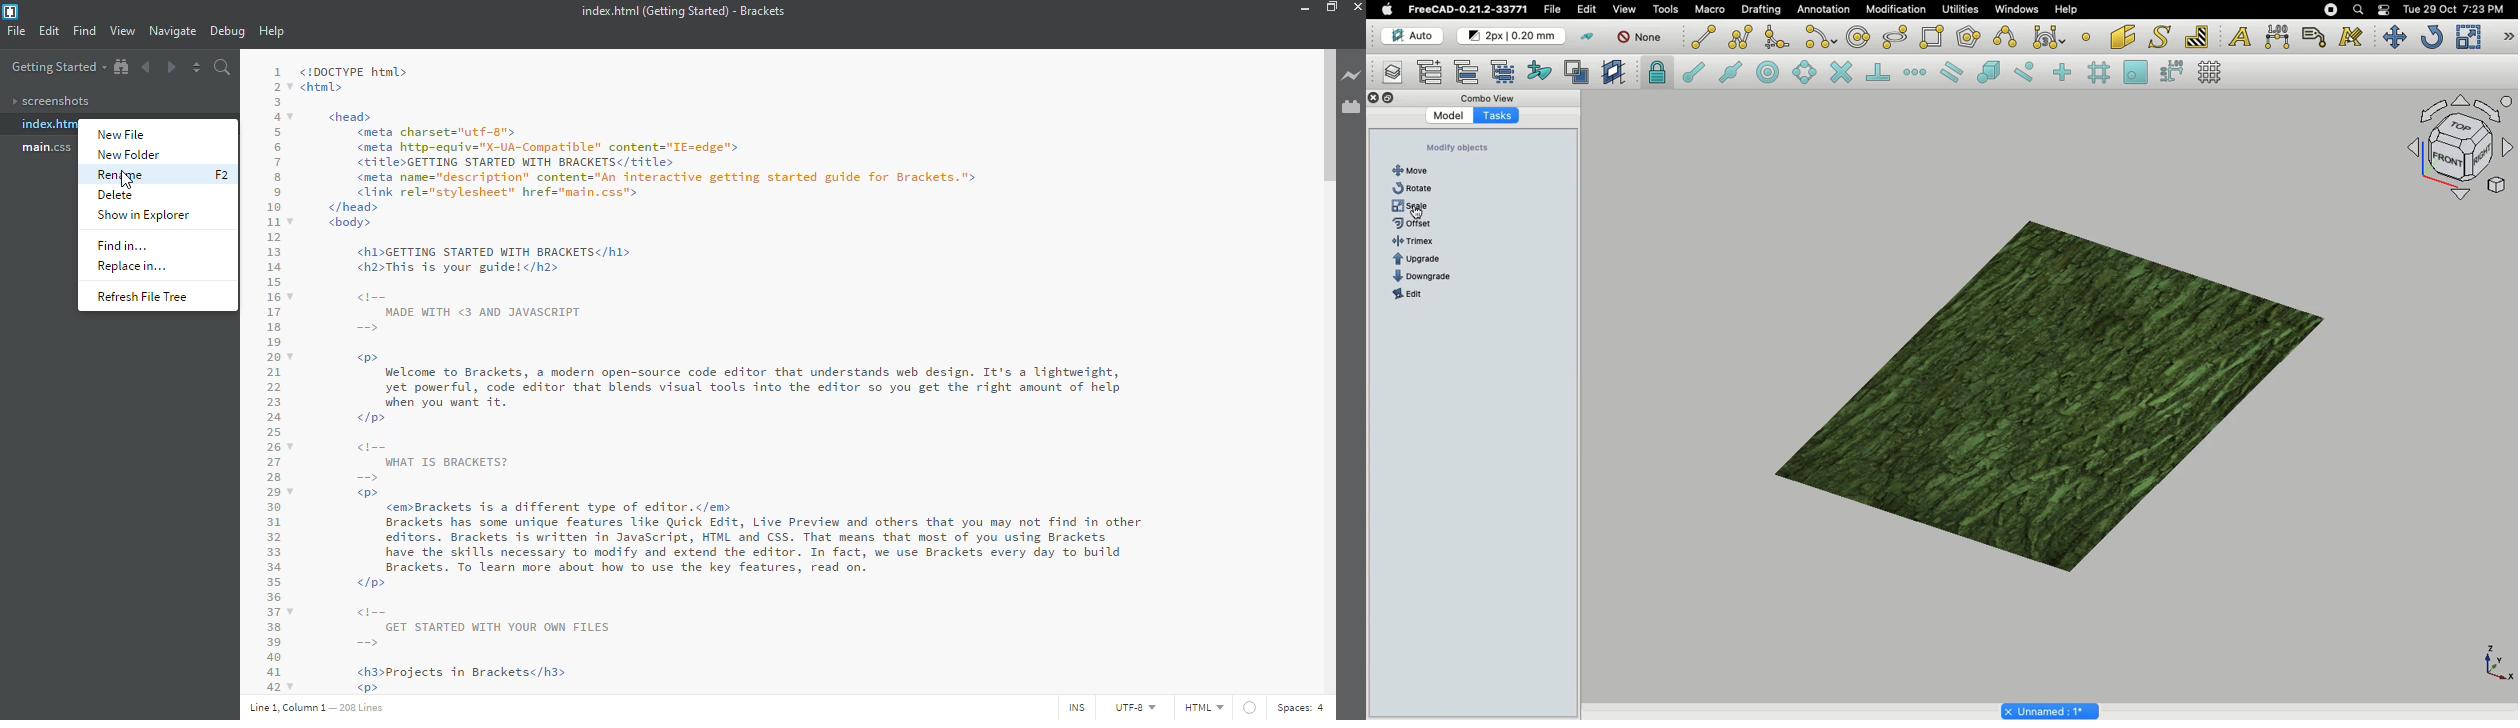  What do you see at coordinates (1931, 37) in the screenshot?
I see `Rectangle` at bounding box center [1931, 37].